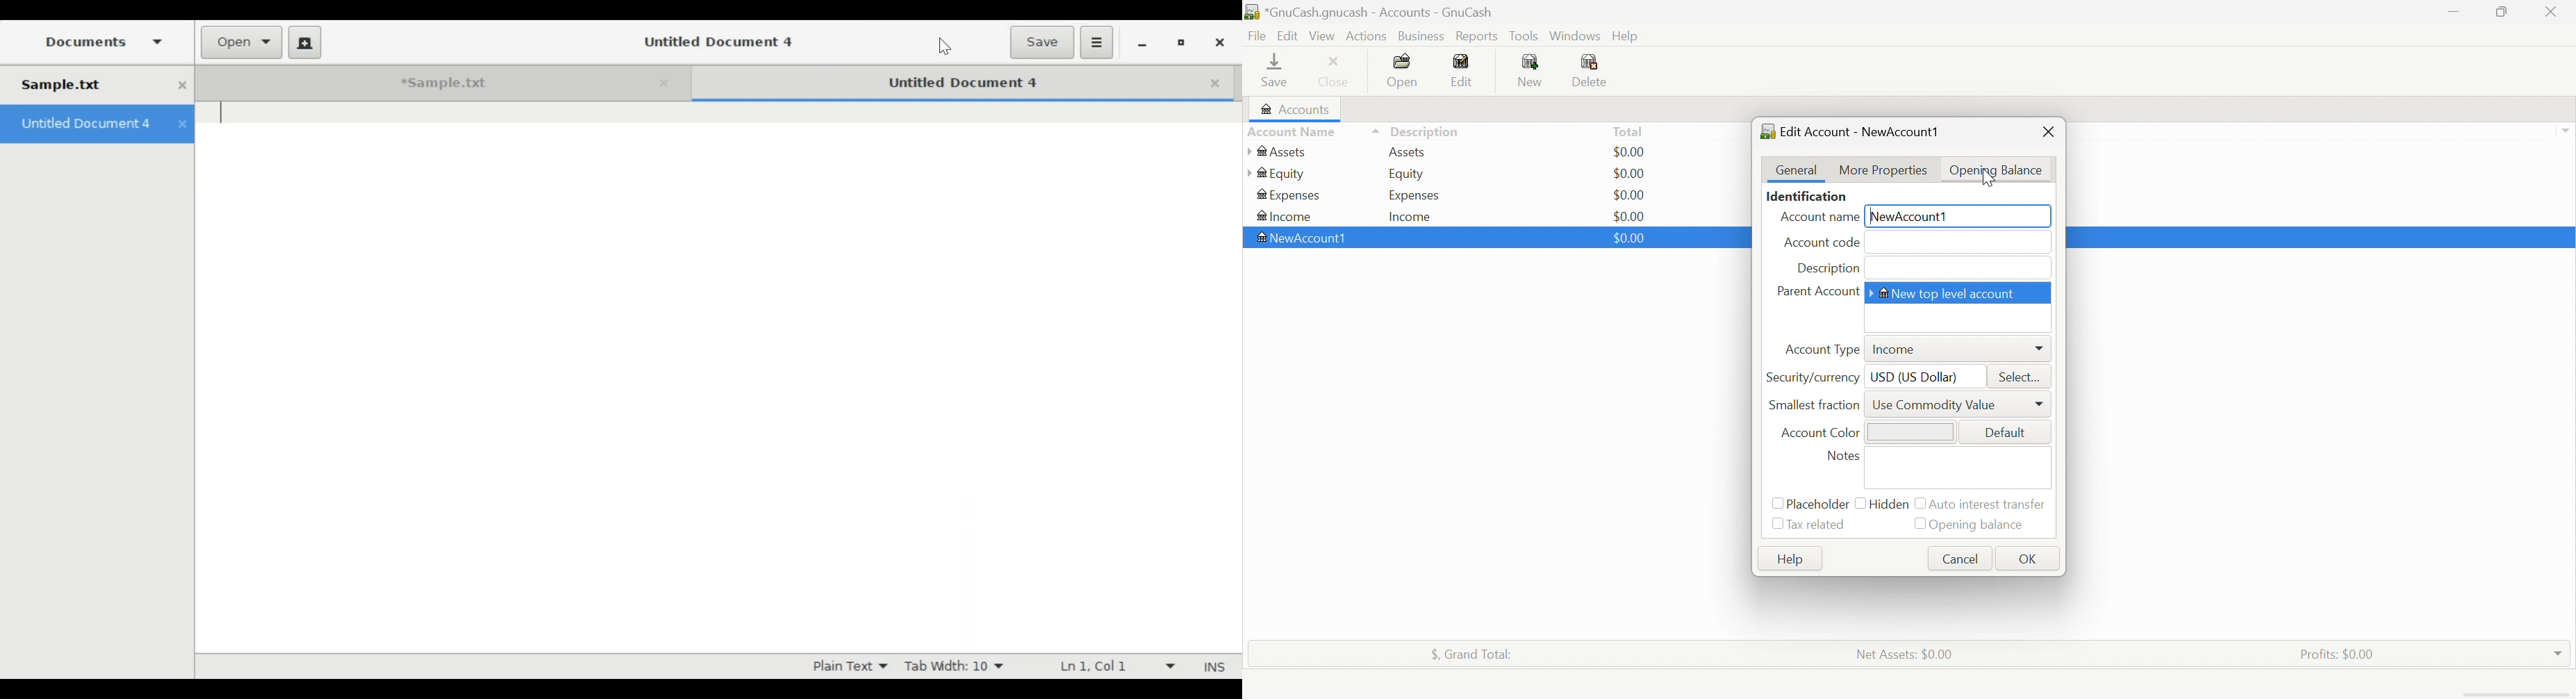 The image size is (2576, 700). What do you see at coordinates (1792, 558) in the screenshot?
I see `Help` at bounding box center [1792, 558].